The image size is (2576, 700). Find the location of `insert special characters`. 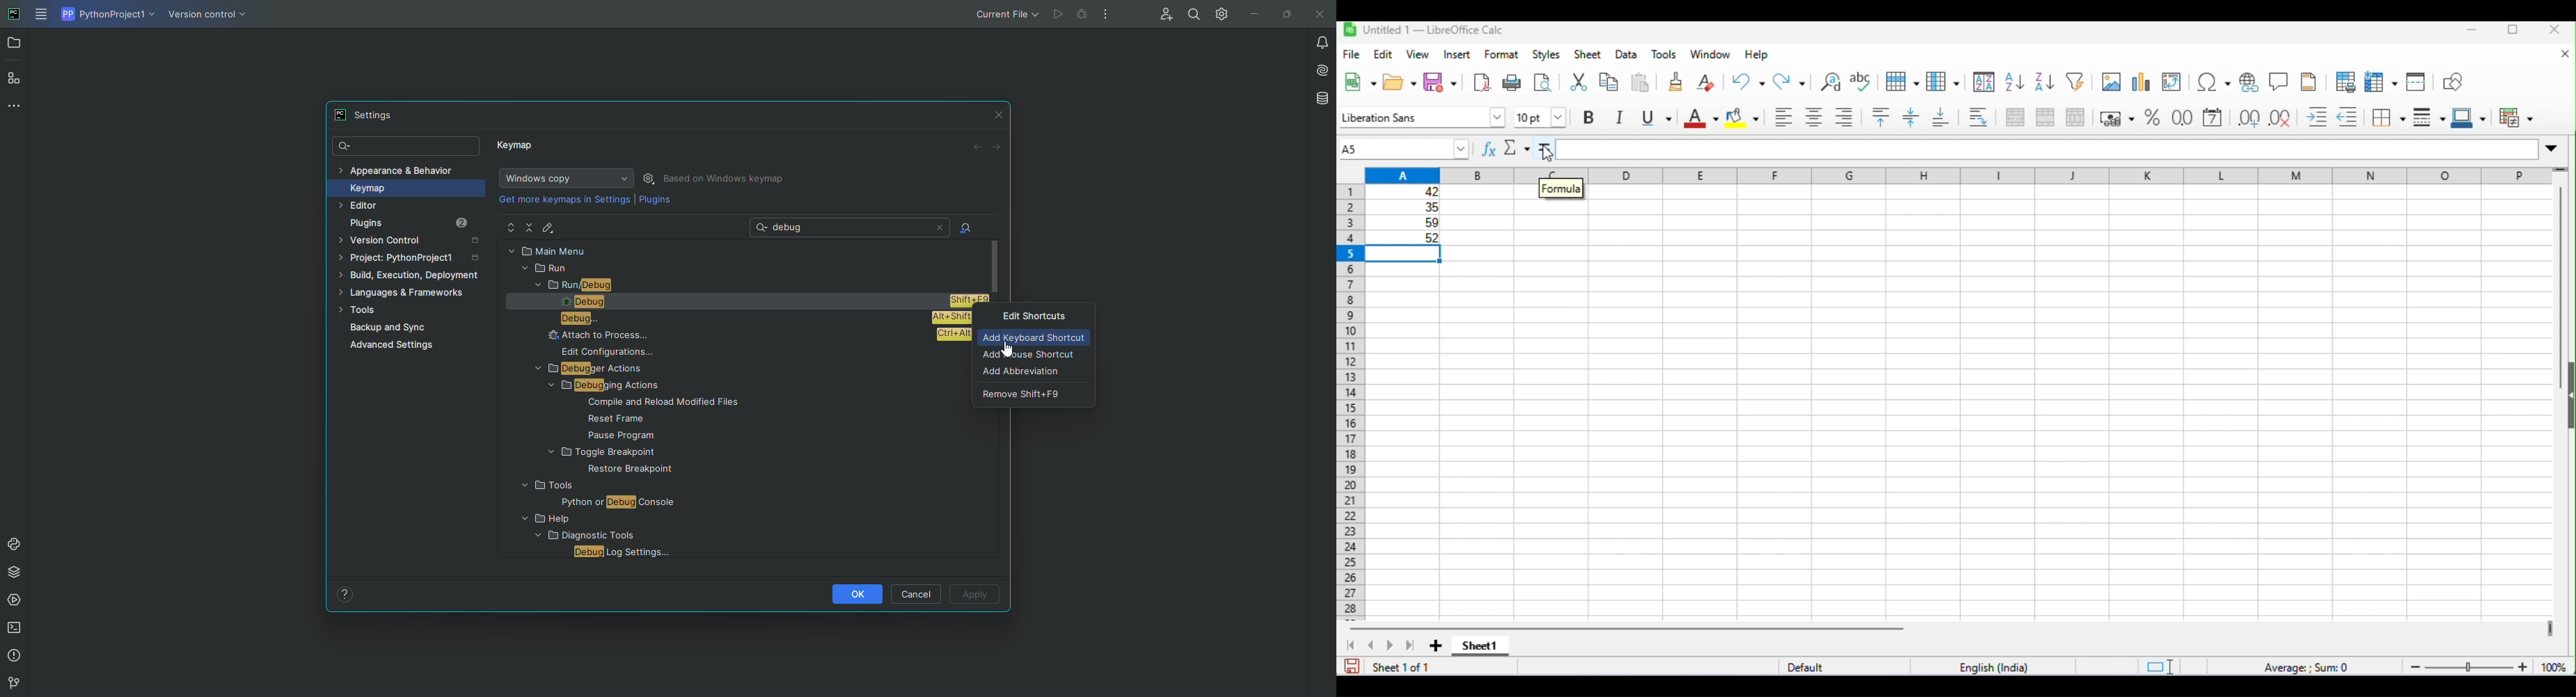

insert special characters is located at coordinates (2213, 82).